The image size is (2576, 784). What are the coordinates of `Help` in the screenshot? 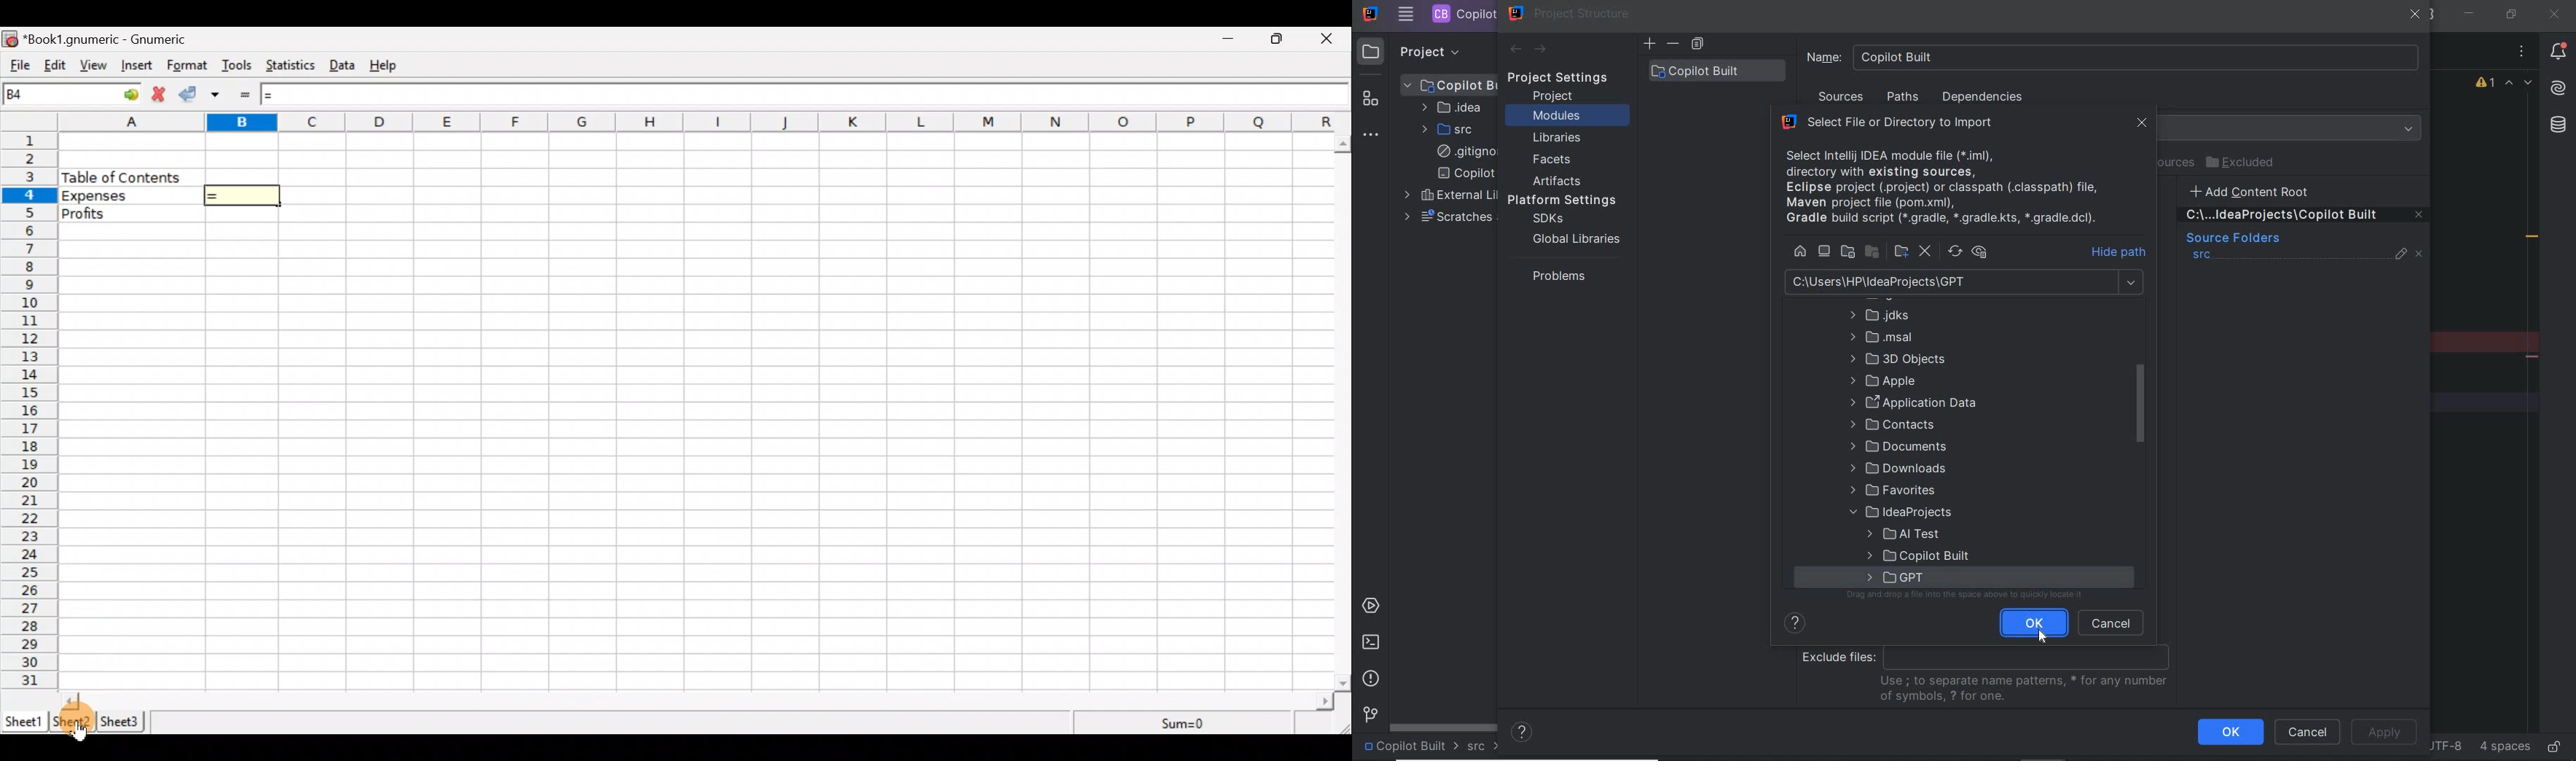 It's located at (390, 66).